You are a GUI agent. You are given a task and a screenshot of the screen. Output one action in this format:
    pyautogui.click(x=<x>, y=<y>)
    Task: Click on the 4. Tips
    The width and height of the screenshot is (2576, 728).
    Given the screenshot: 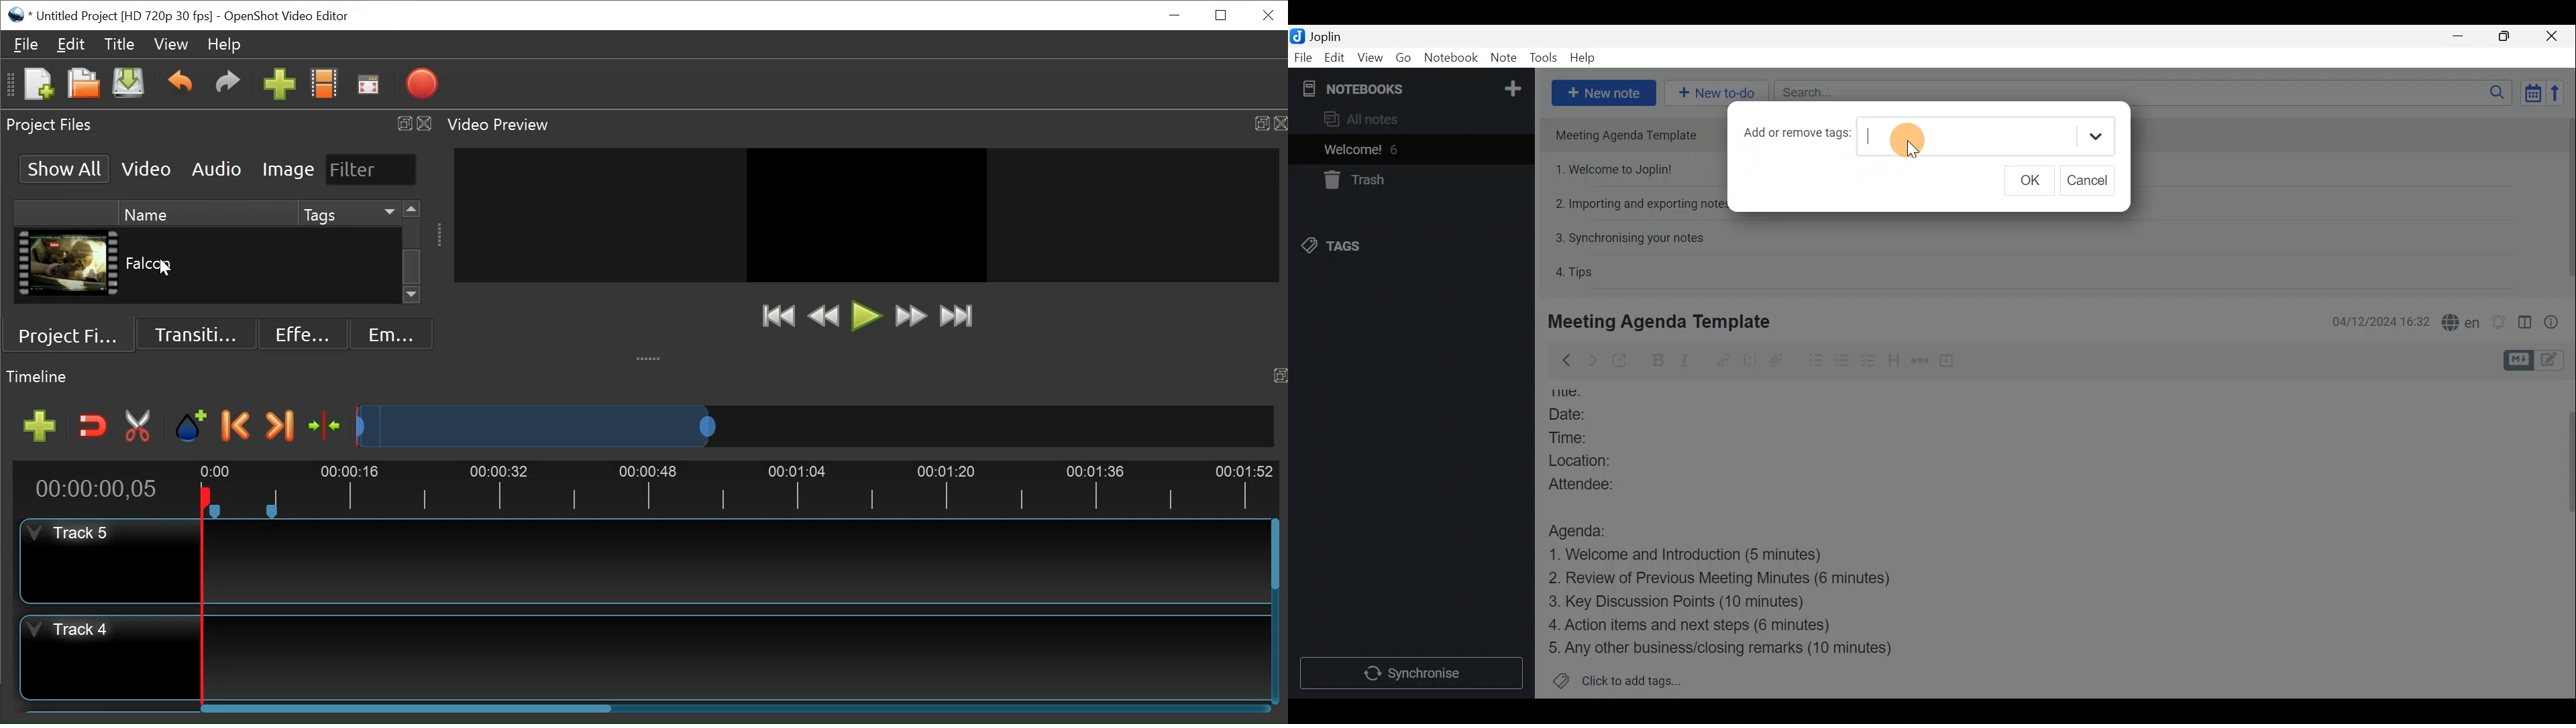 What is the action you would take?
    pyautogui.click(x=1575, y=272)
    